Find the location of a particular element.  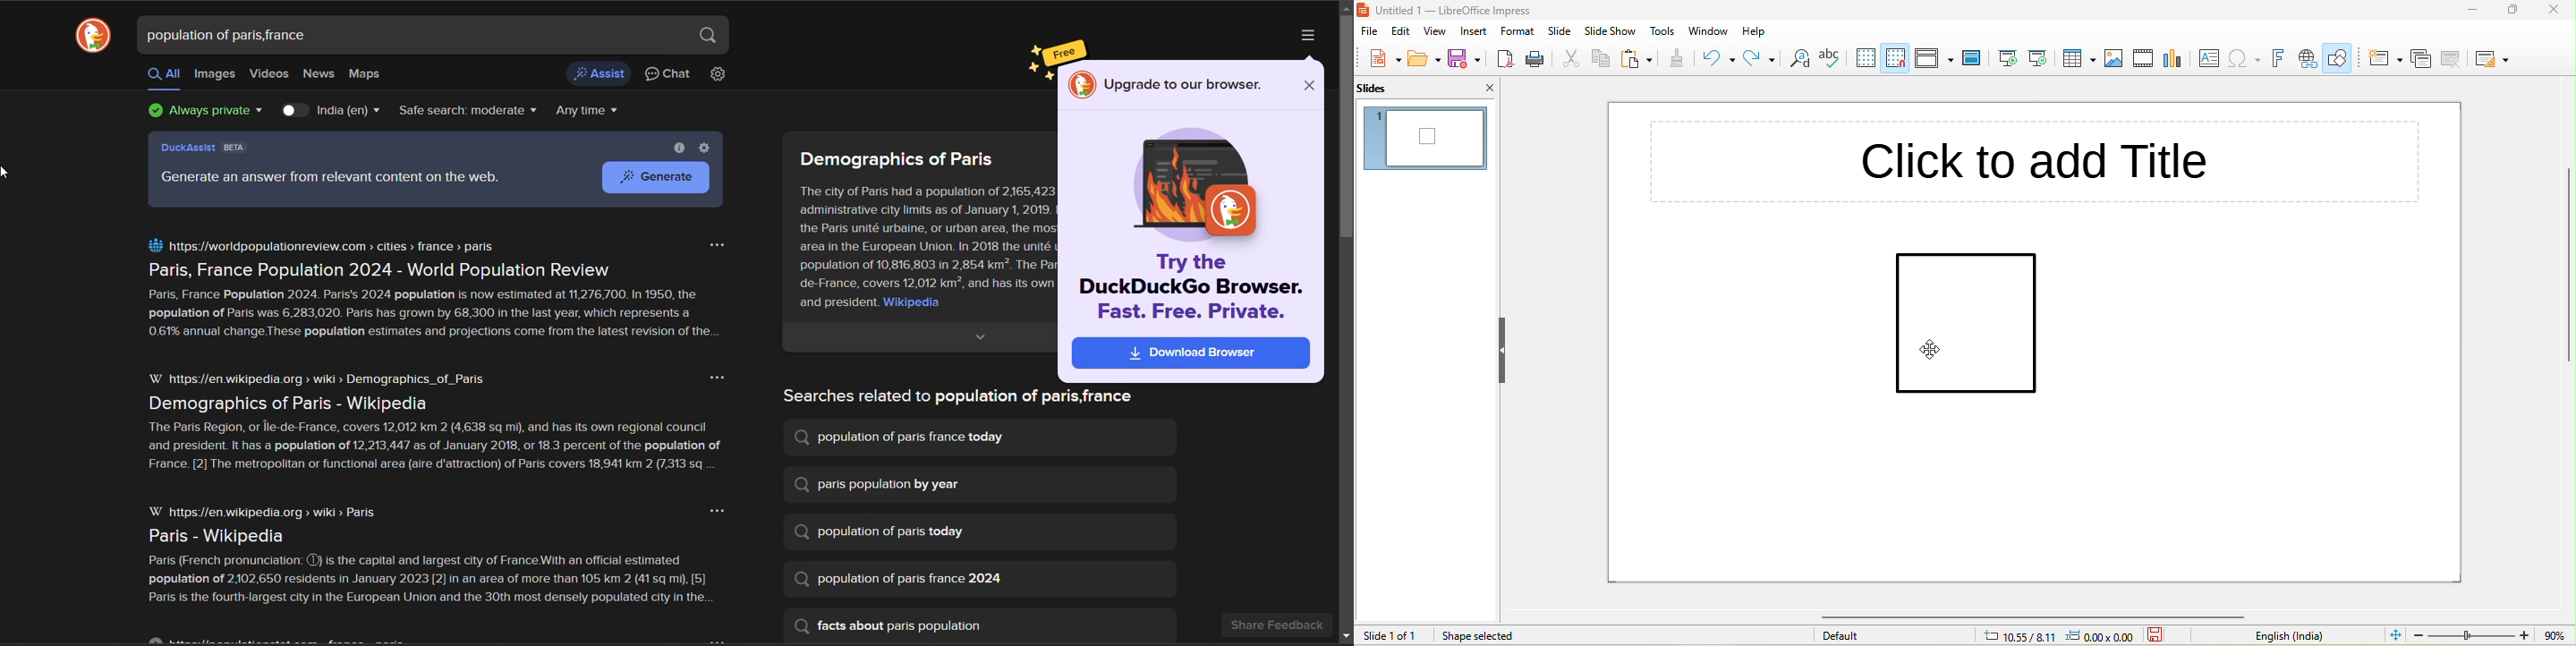

save is located at coordinates (2159, 636).